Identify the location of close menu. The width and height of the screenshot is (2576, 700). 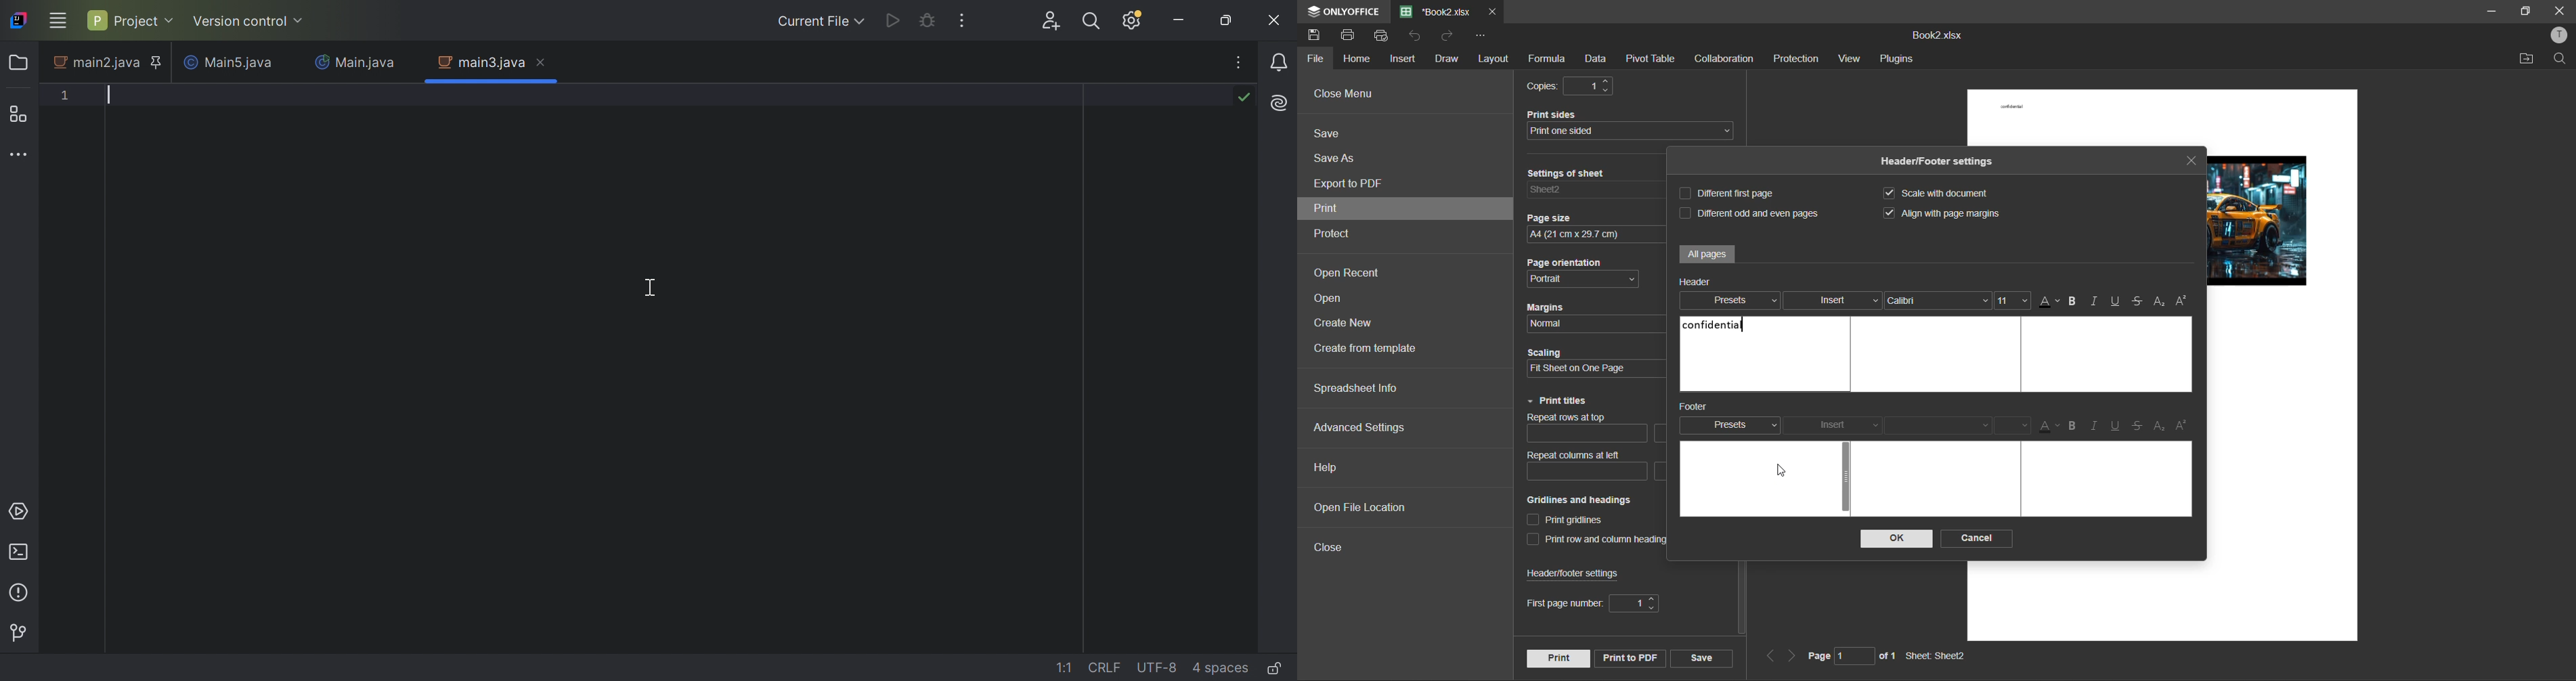
(1348, 93).